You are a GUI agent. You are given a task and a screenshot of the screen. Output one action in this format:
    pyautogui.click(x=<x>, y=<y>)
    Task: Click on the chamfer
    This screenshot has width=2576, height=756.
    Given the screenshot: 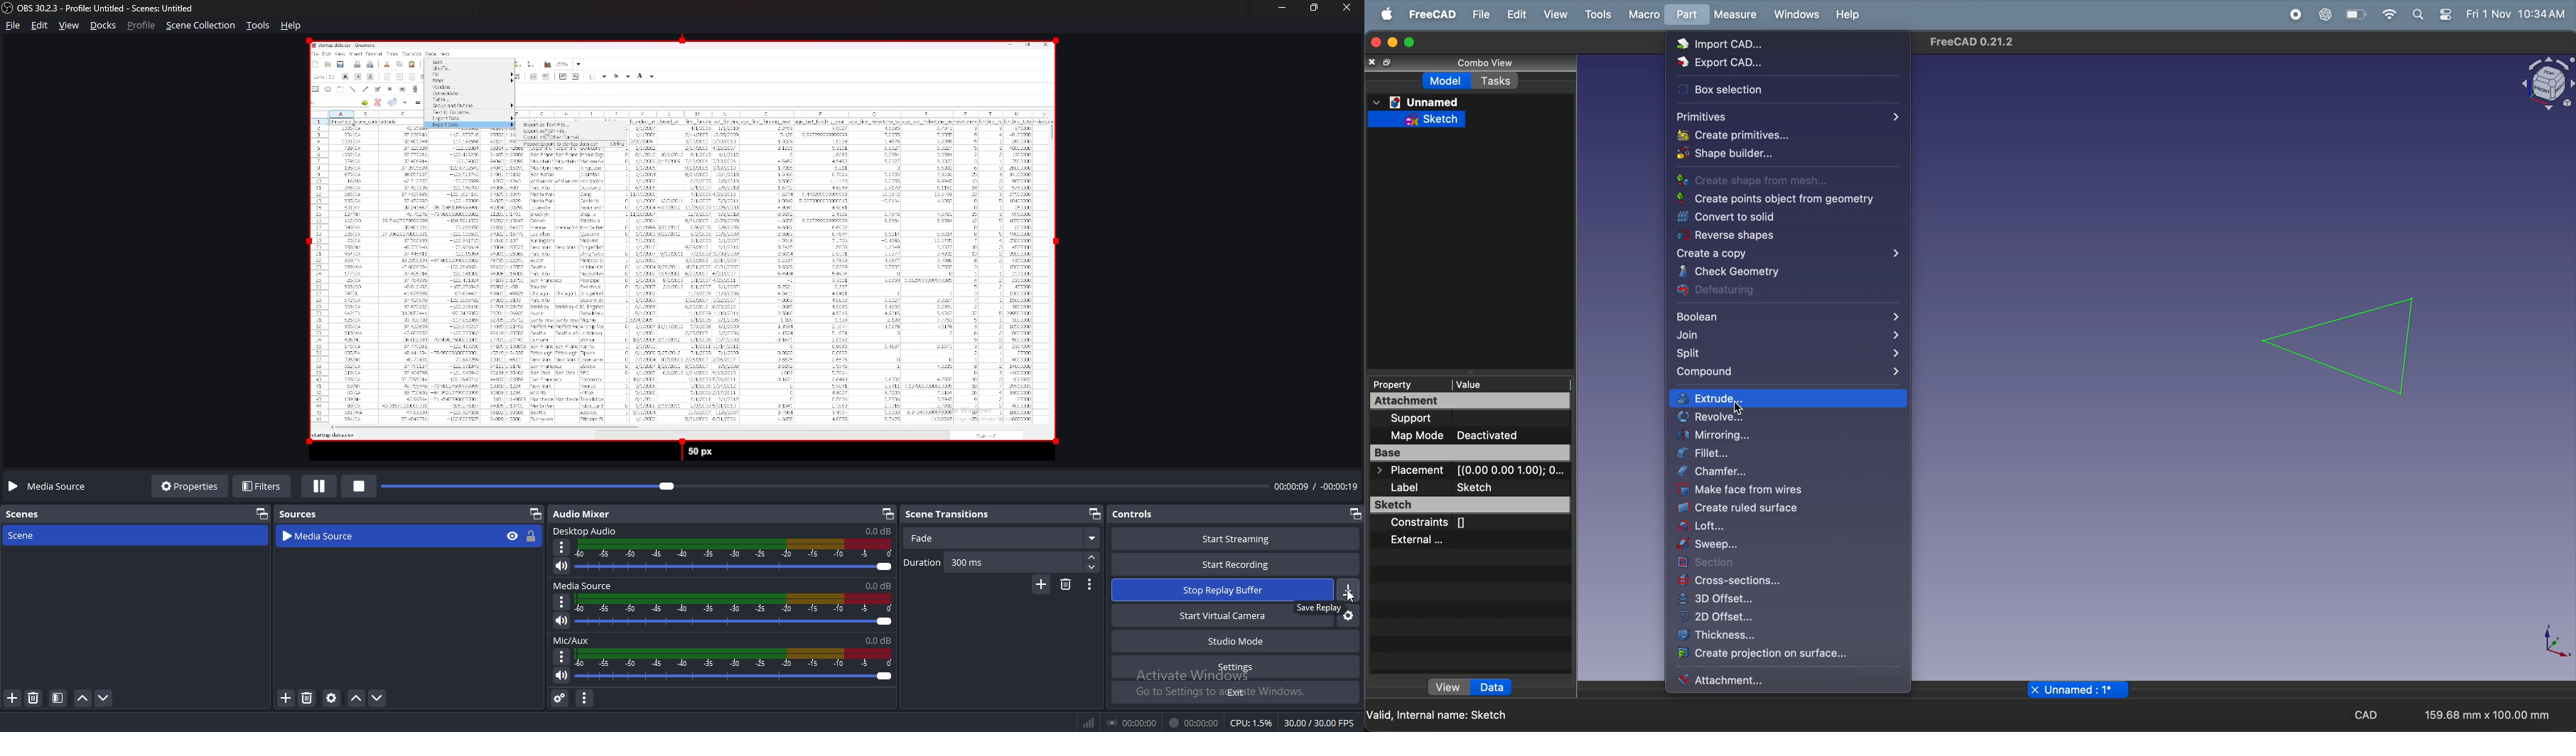 What is the action you would take?
    pyautogui.click(x=1788, y=473)
    